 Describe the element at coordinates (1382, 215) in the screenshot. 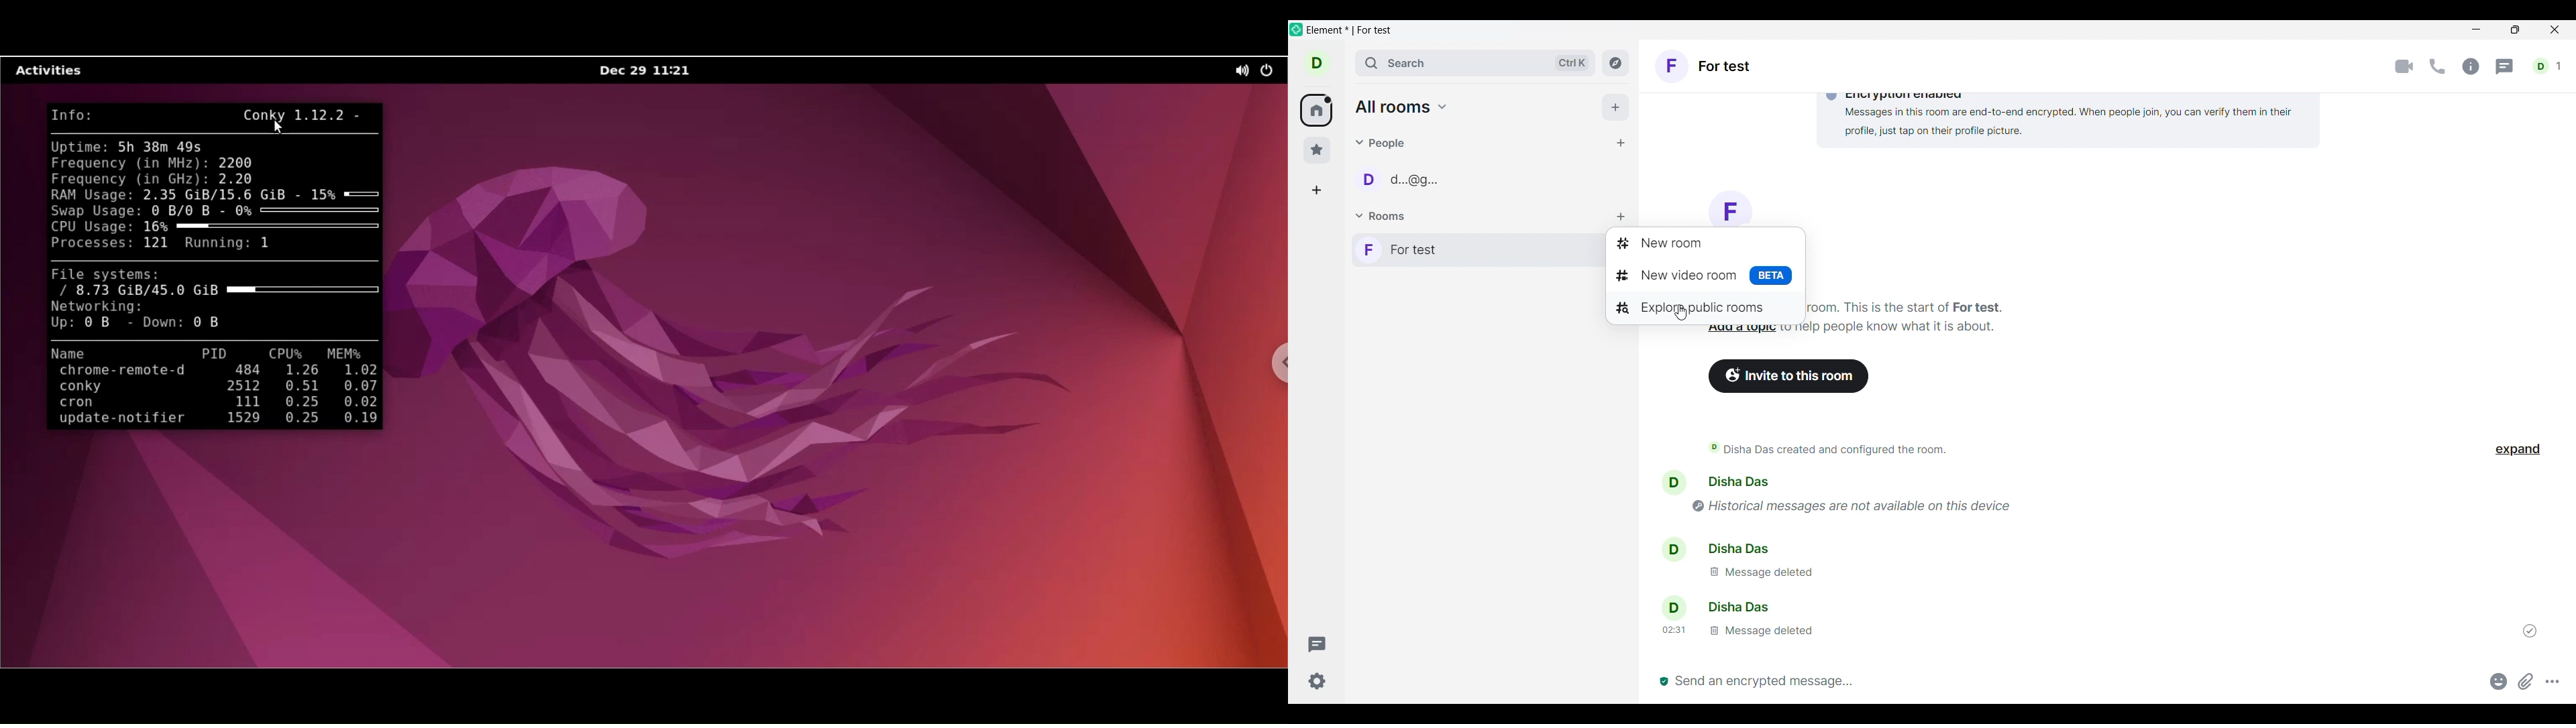

I see `Rooms` at that location.